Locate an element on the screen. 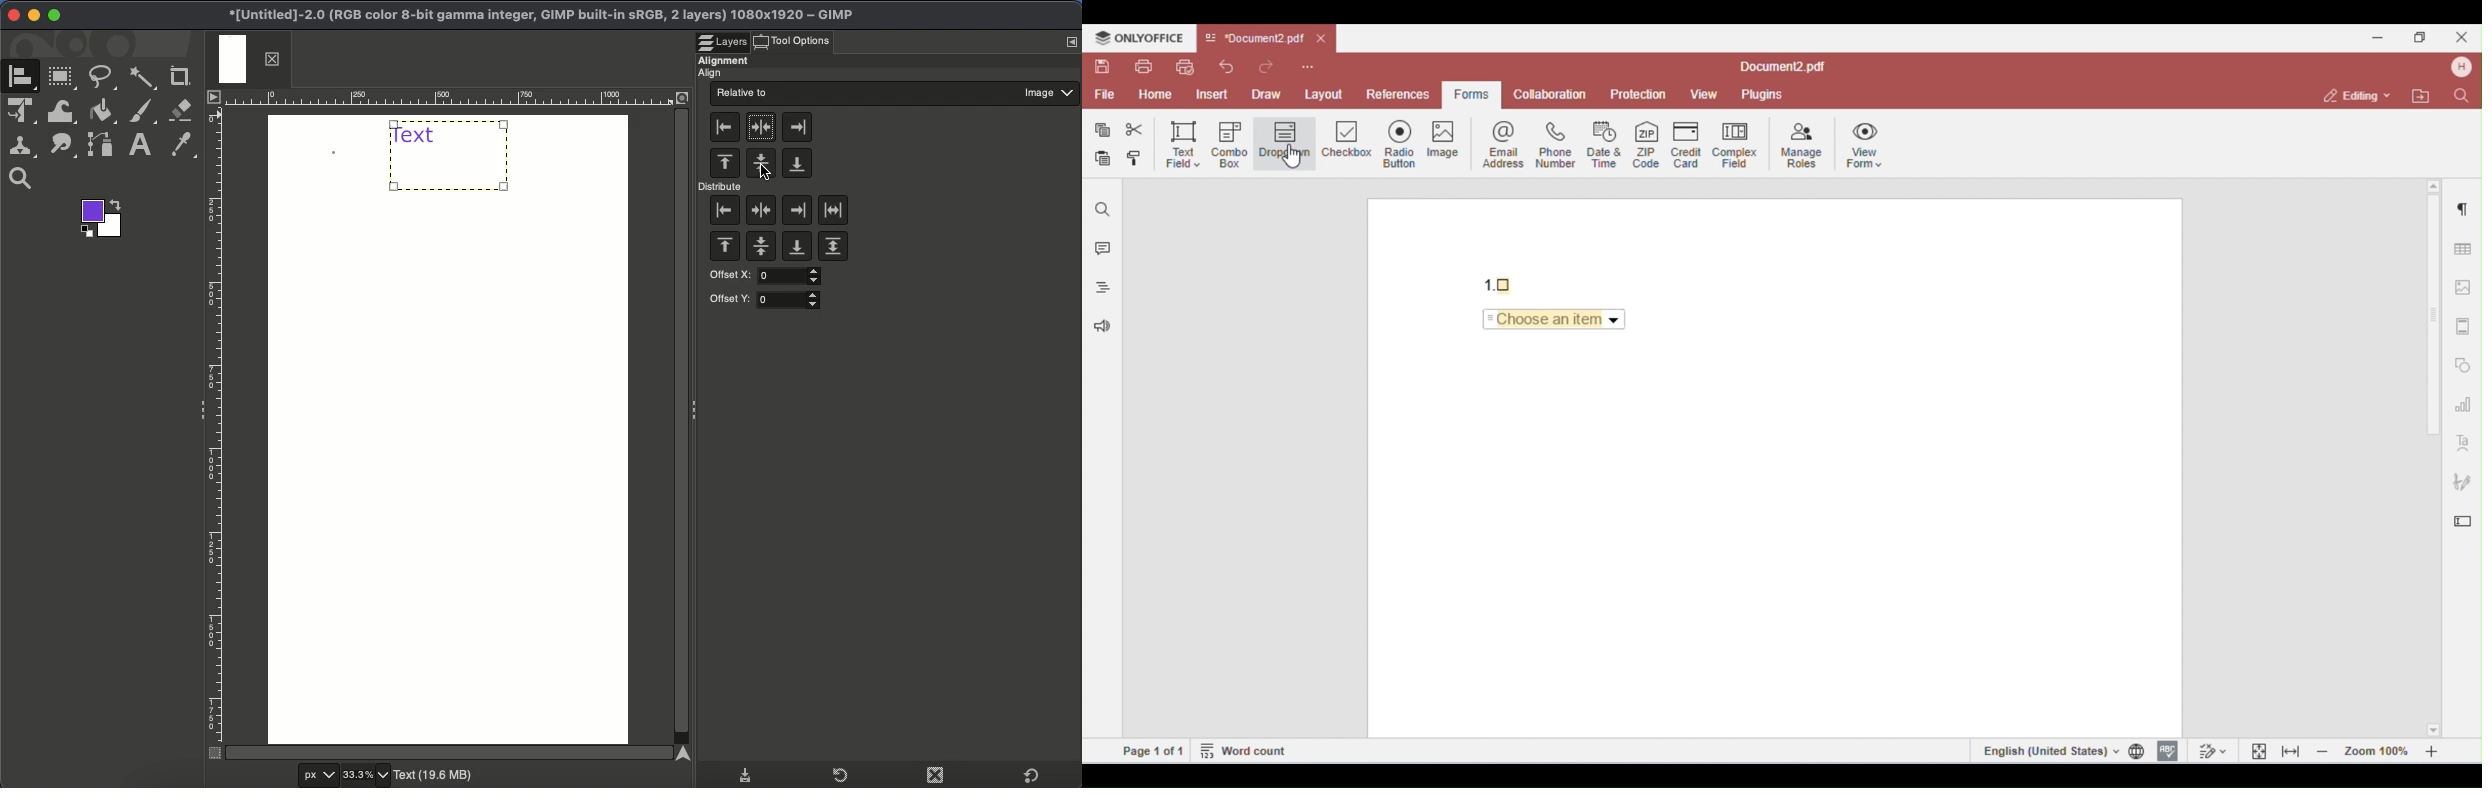 This screenshot has width=2492, height=812. Crop is located at coordinates (180, 76).